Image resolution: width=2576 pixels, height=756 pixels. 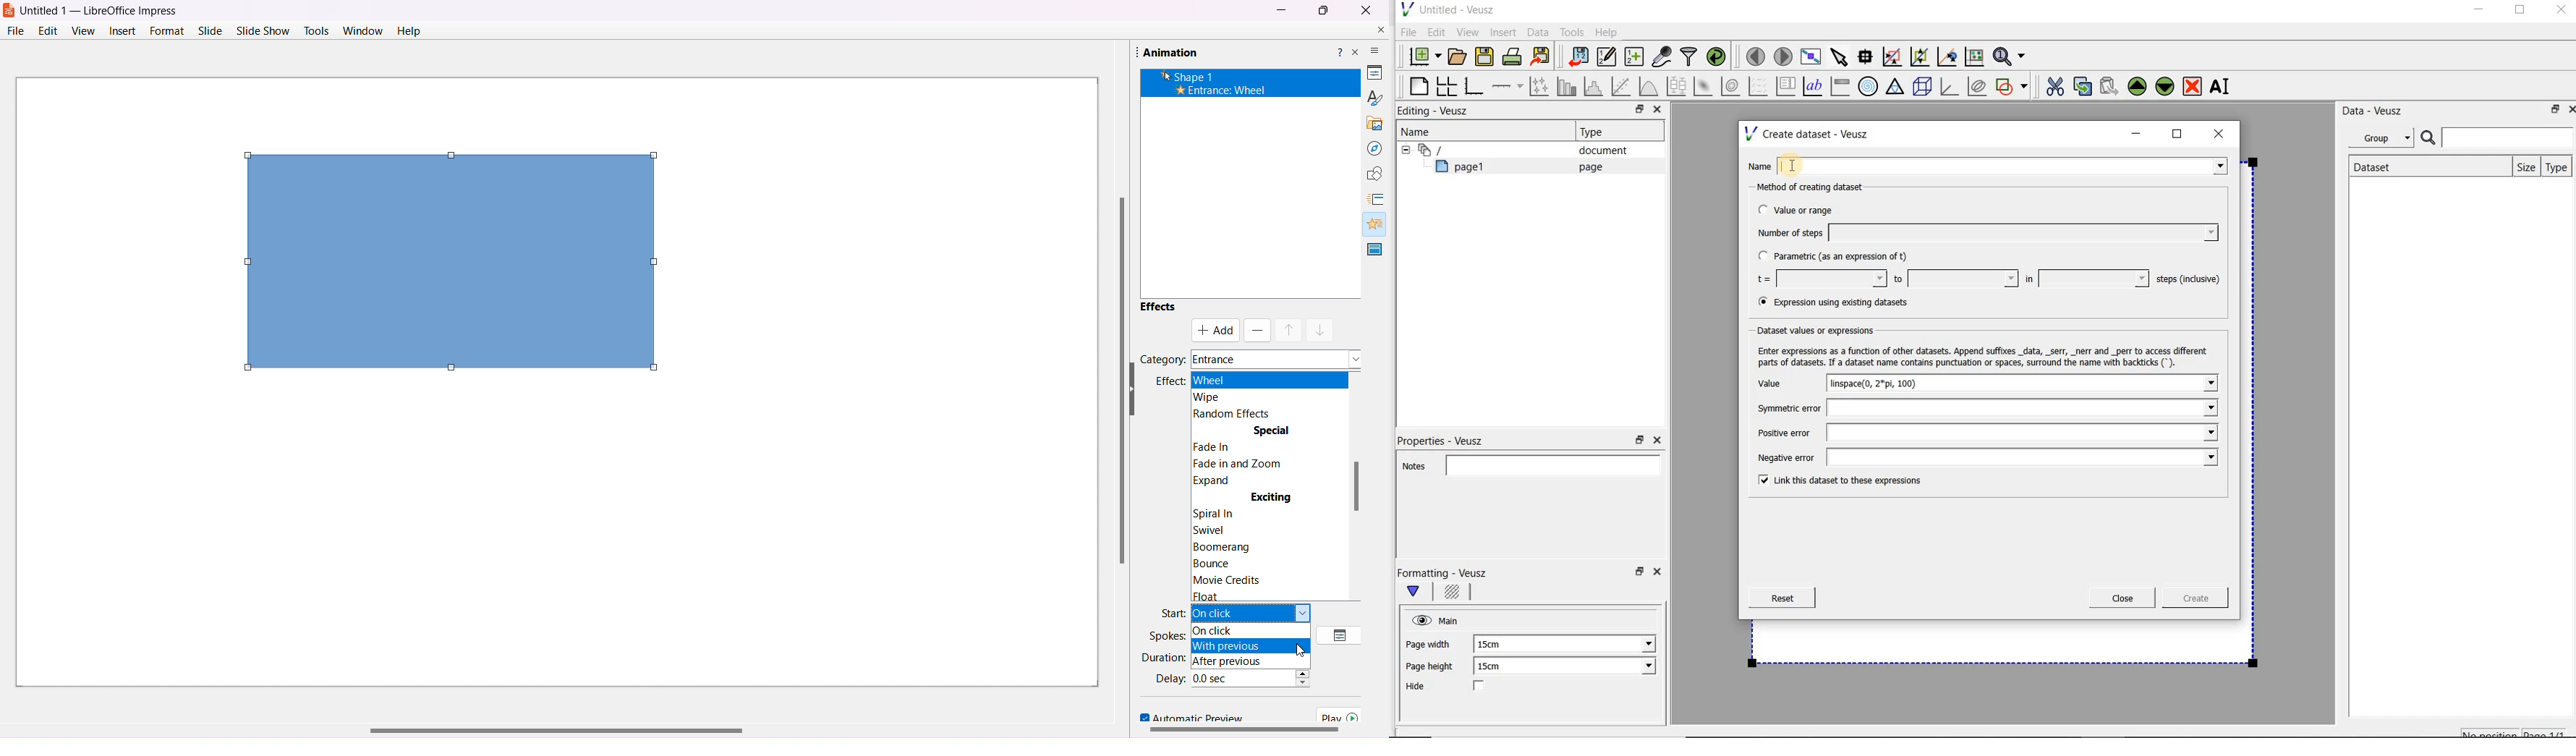 What do you see at coordinates (1428, 642) in the screenshot?
I see `Page width` at bounding box center [1428, 642].